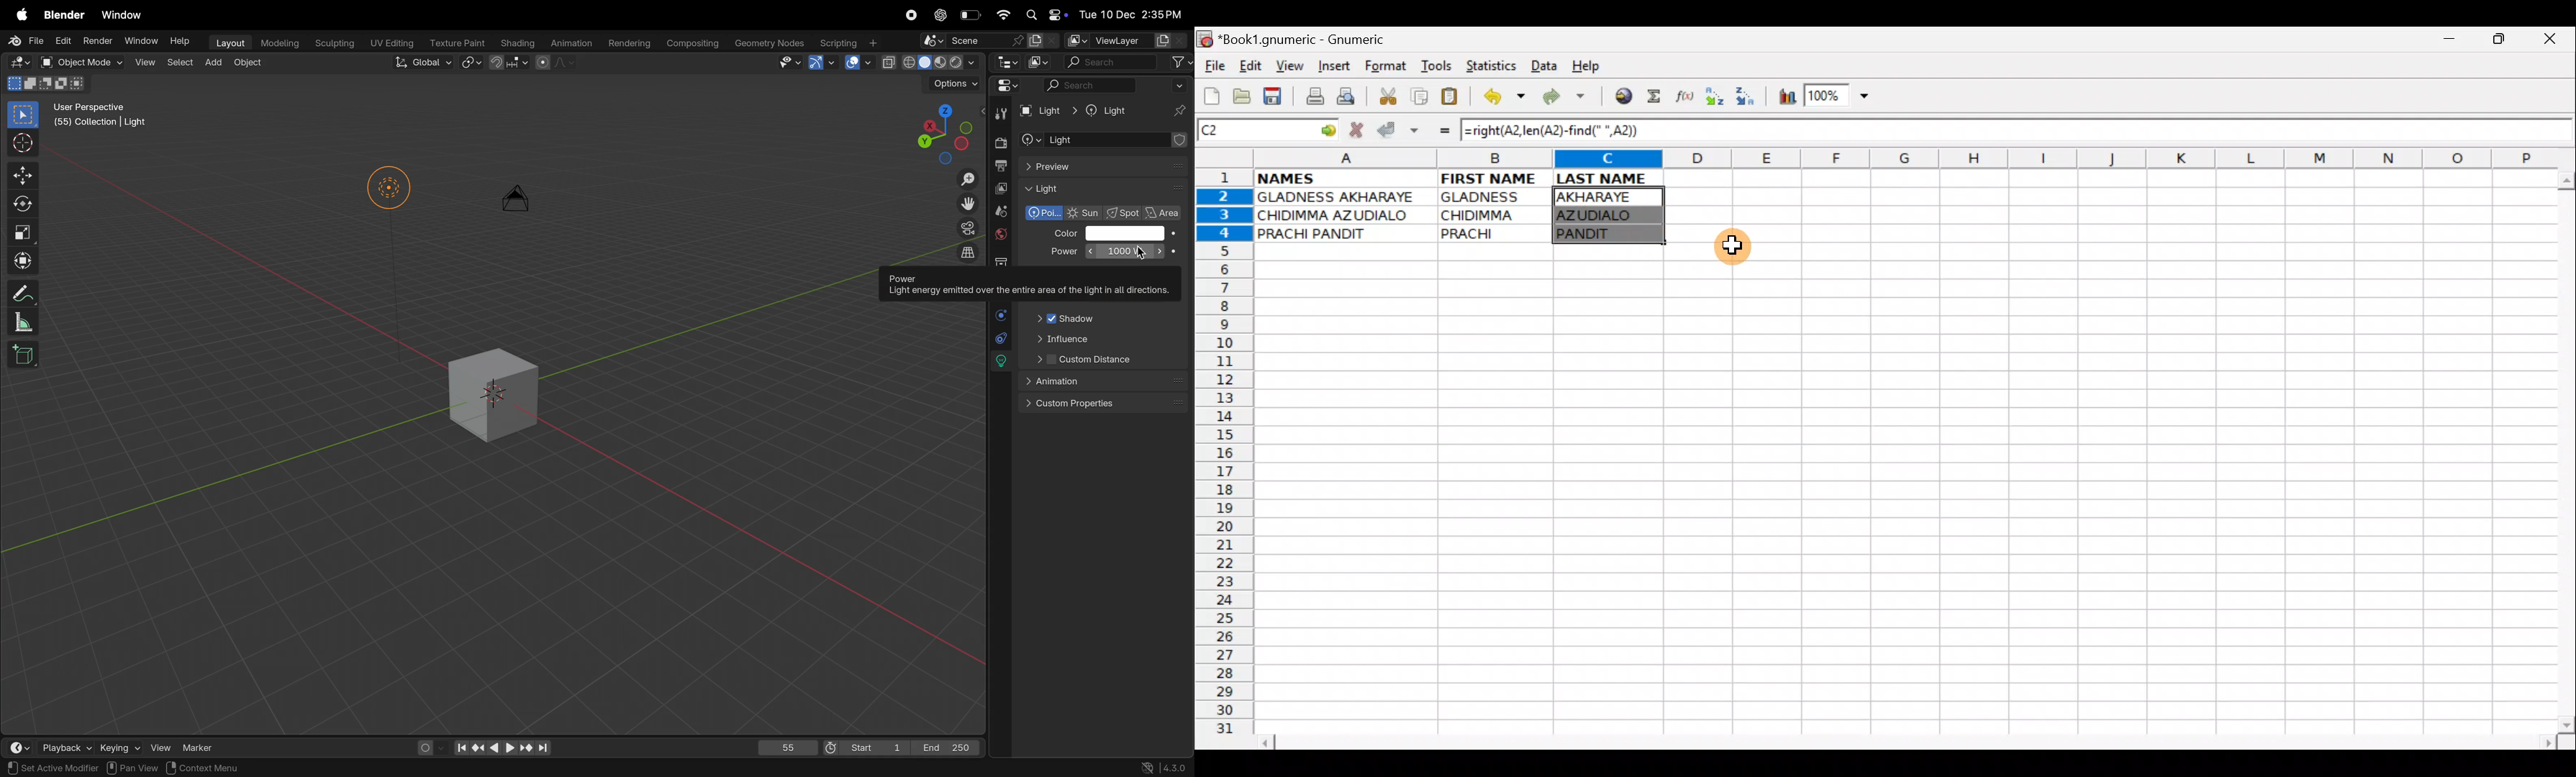 The image size is (2576, 784). What do you see at coordinates (1225, 458) in the screenshot?
I see `Rows` at bounding box center [1225, 458].